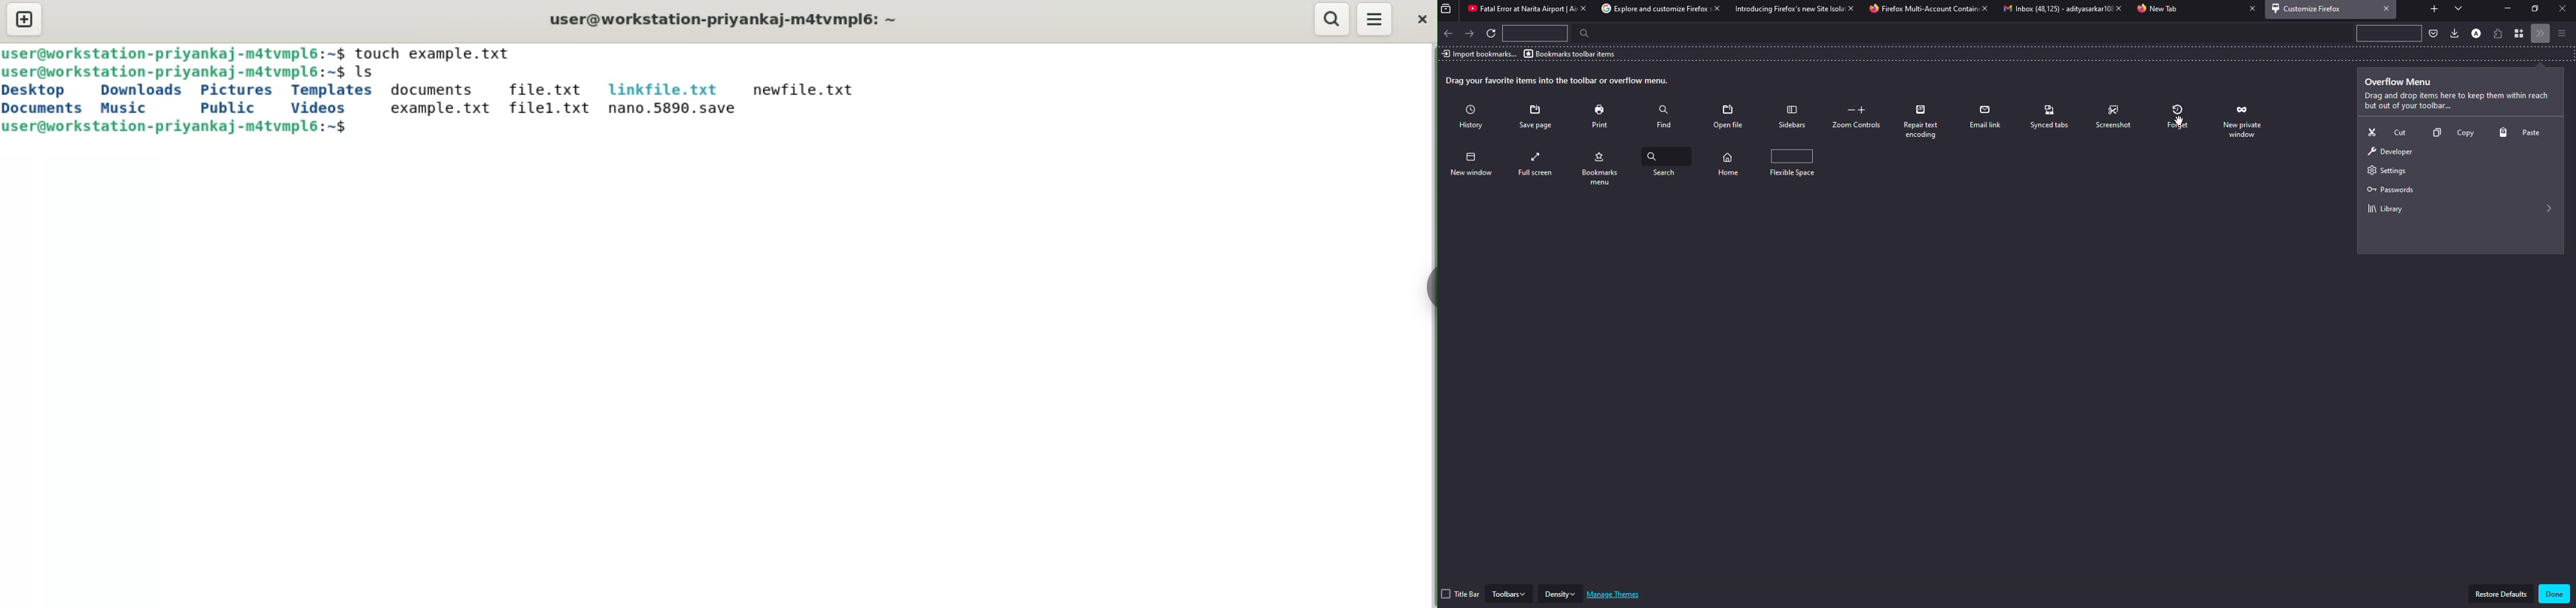 This screenshot has width=2576, height=616. Describe the element at coordinates (1559, 81) in the screenshot. I see `drag` at that location.